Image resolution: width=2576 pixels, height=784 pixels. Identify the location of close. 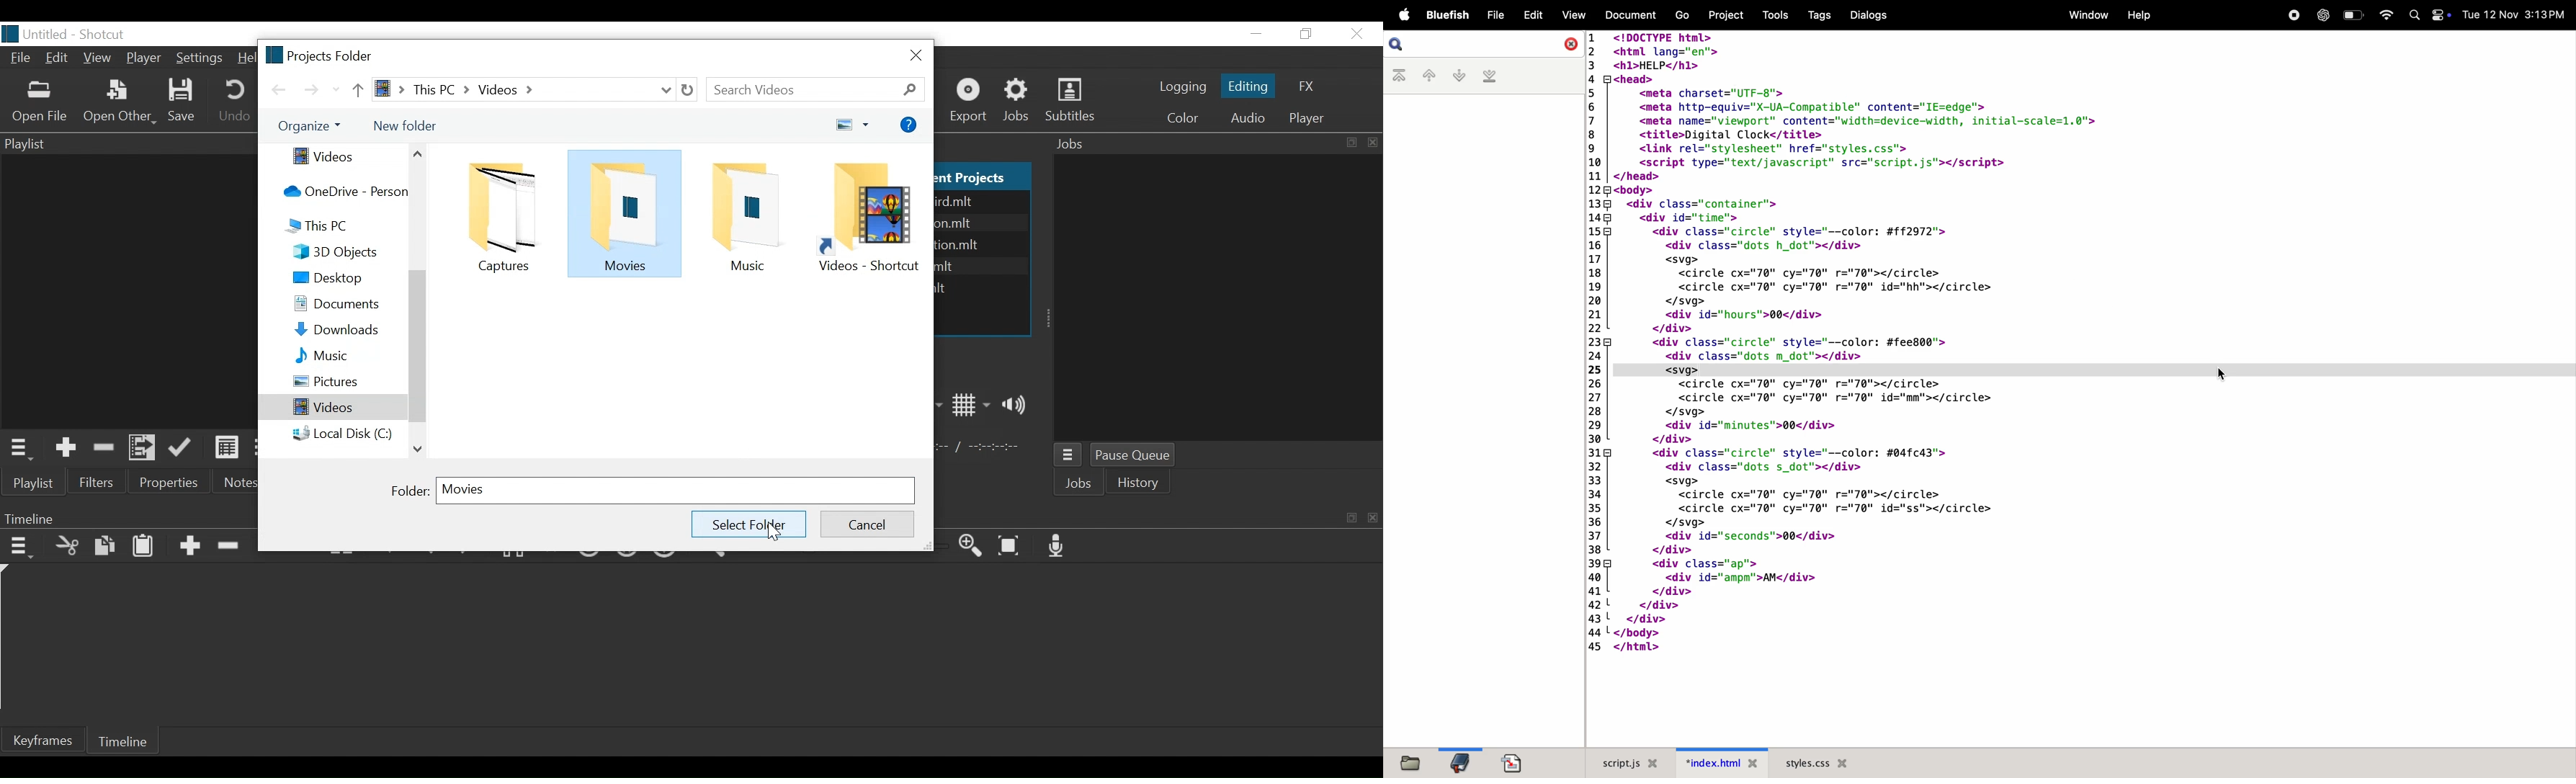
(915, 55).